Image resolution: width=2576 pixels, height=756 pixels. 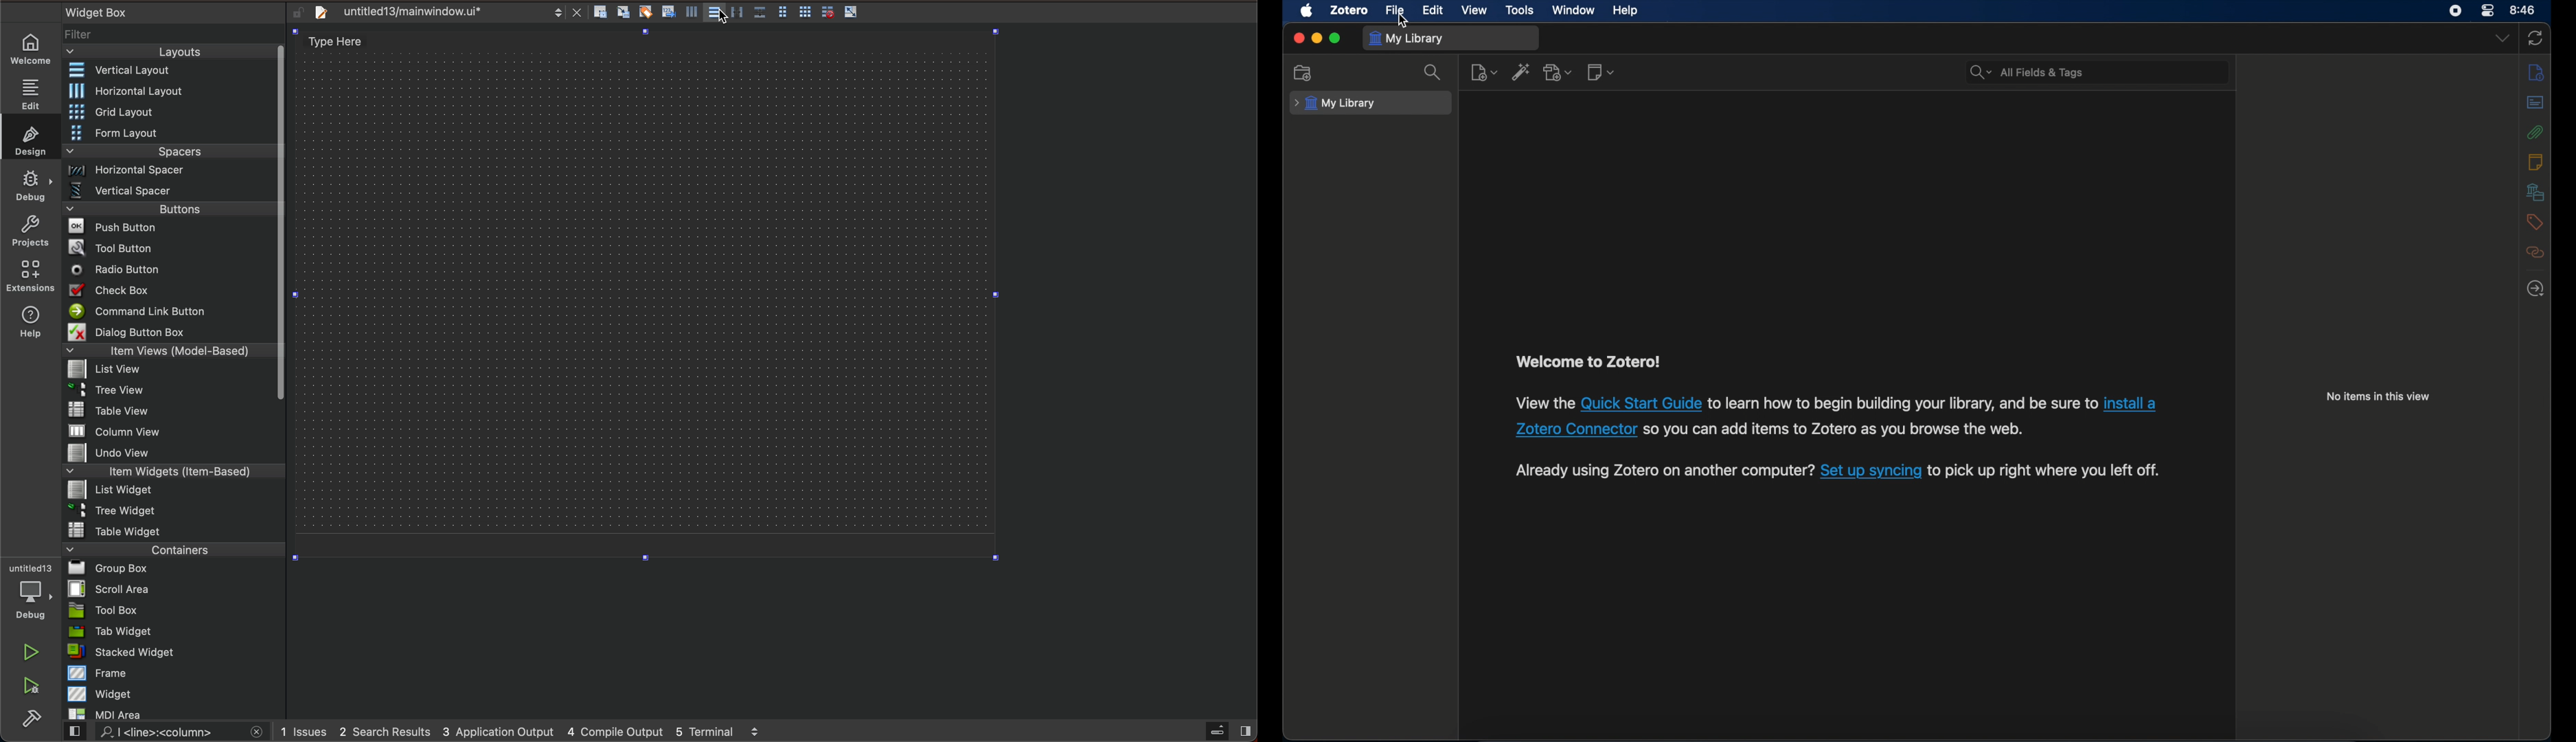 I want to click on software information, so click(x=1840, y=431).